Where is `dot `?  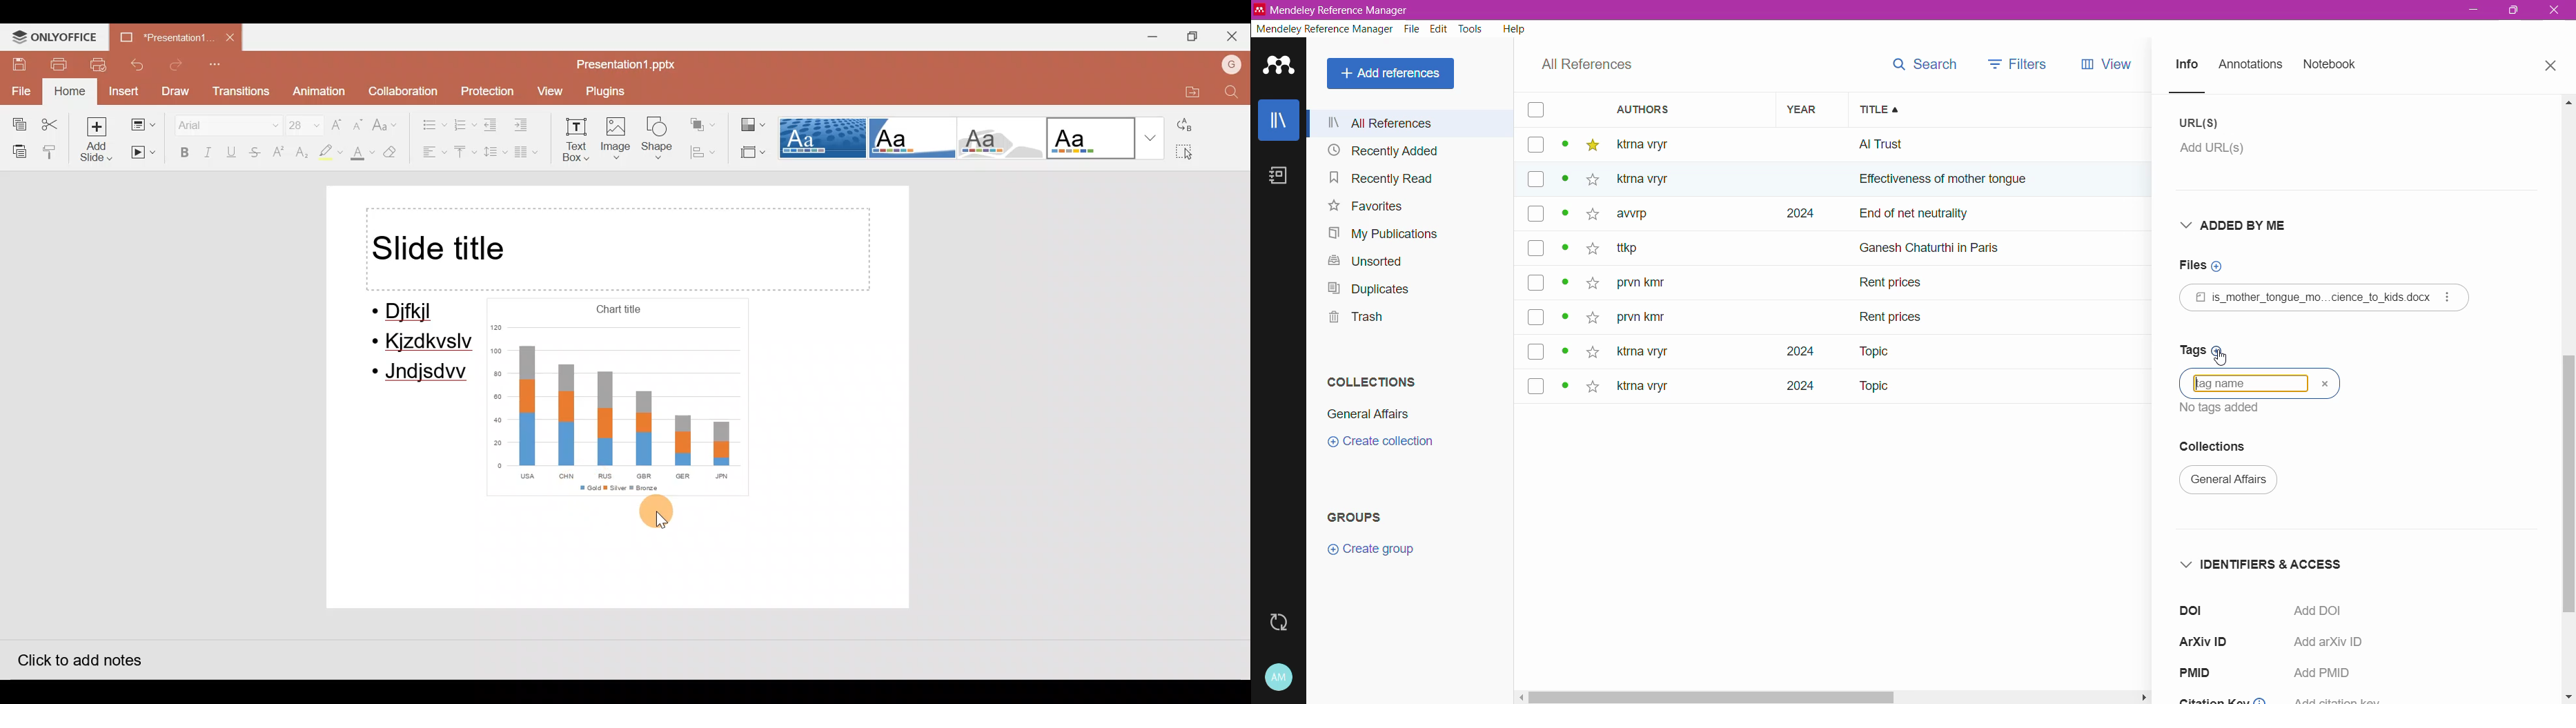
dot  is located at coordinates (1561, 184).